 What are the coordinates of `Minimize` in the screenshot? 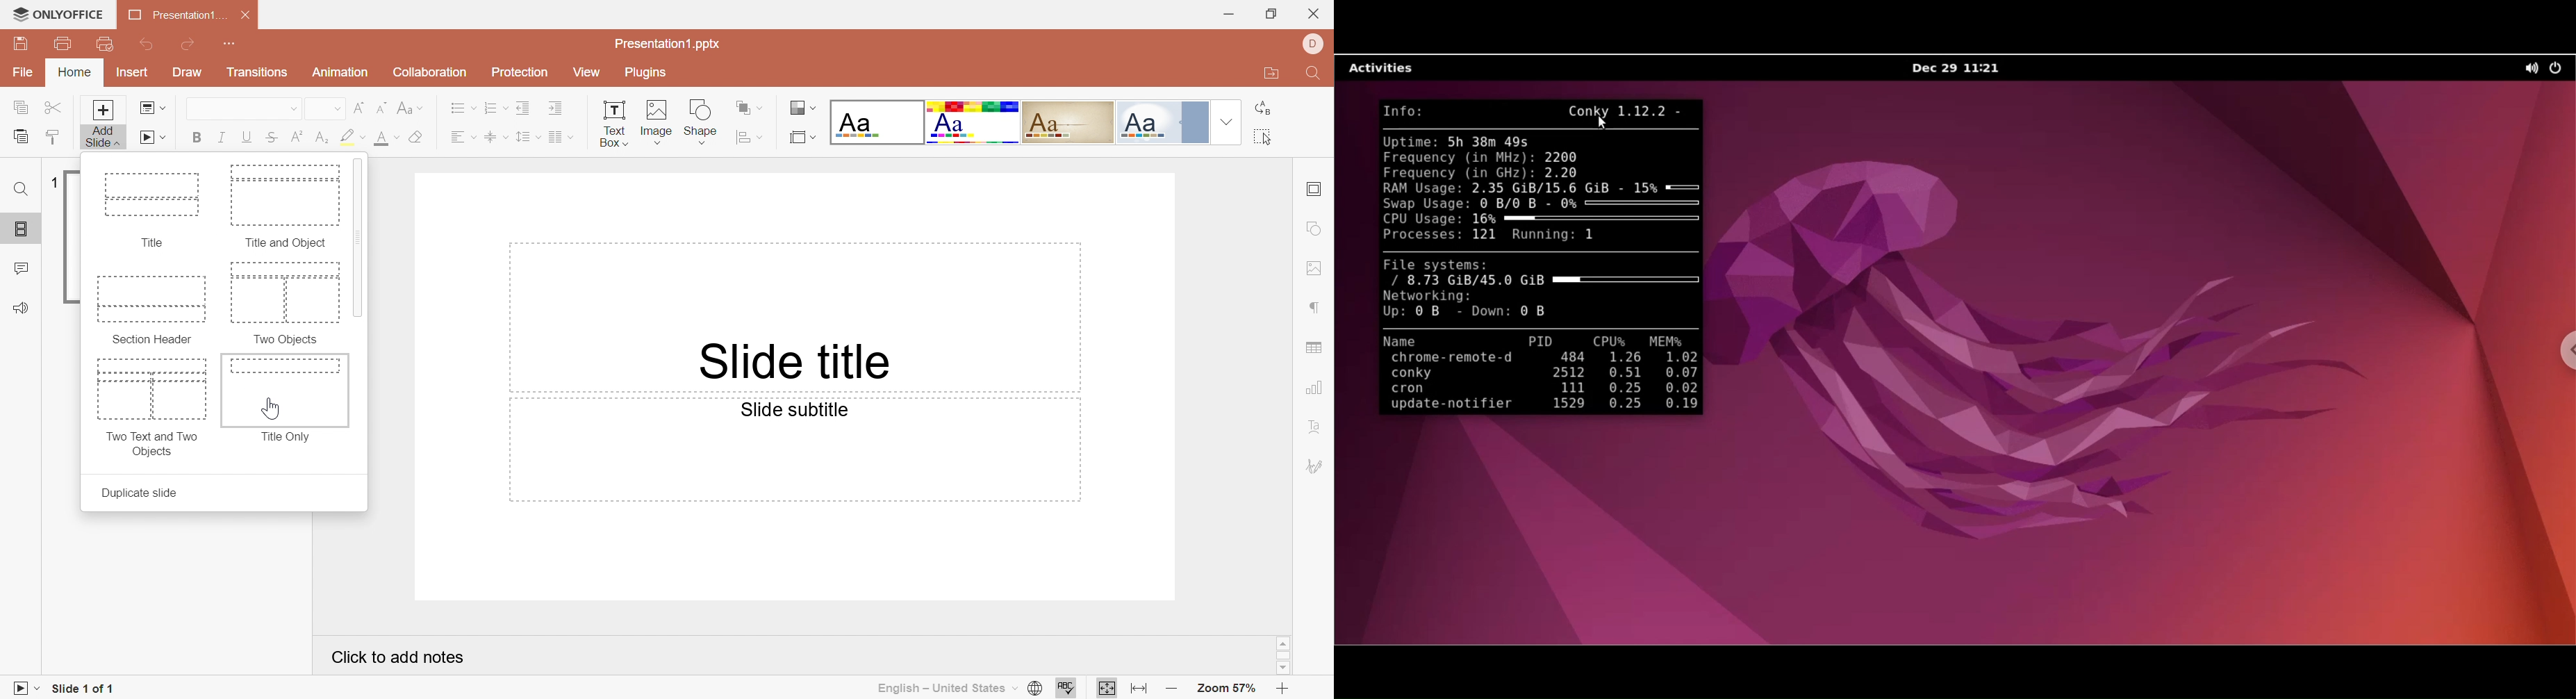 It's located at (1229, 15).